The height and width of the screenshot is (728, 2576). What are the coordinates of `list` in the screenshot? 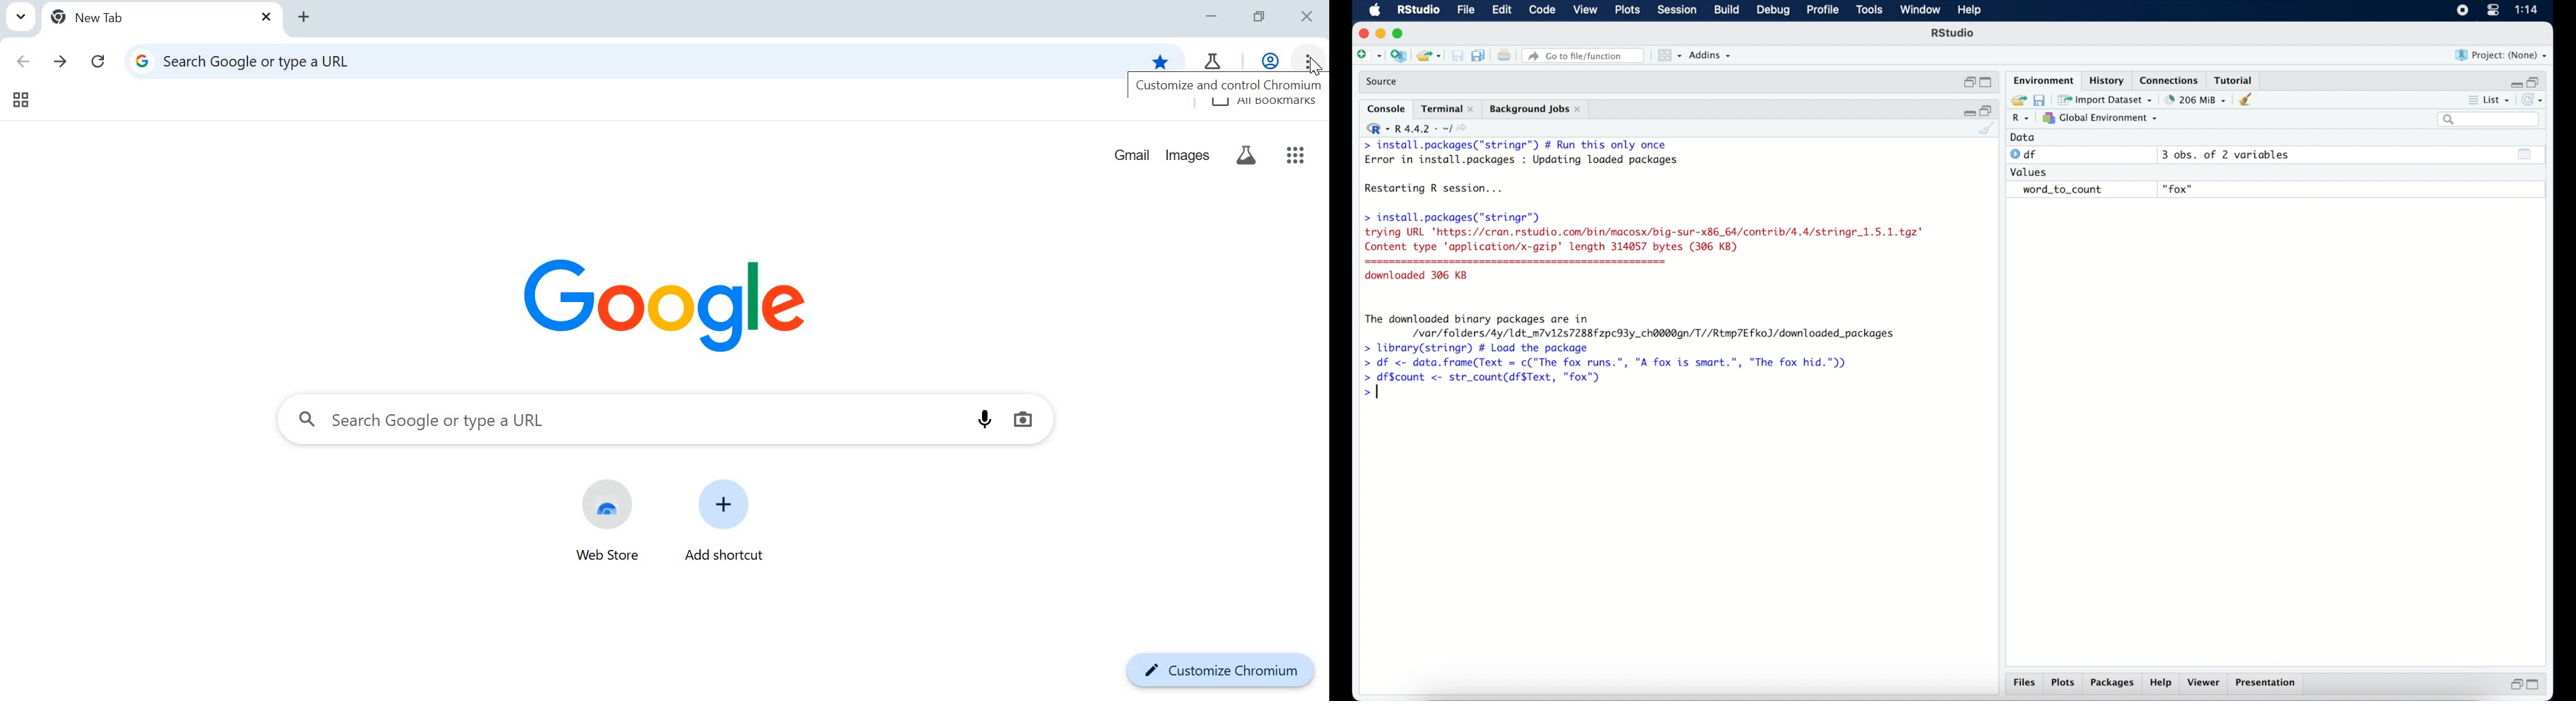 It's located at (2490, 101).